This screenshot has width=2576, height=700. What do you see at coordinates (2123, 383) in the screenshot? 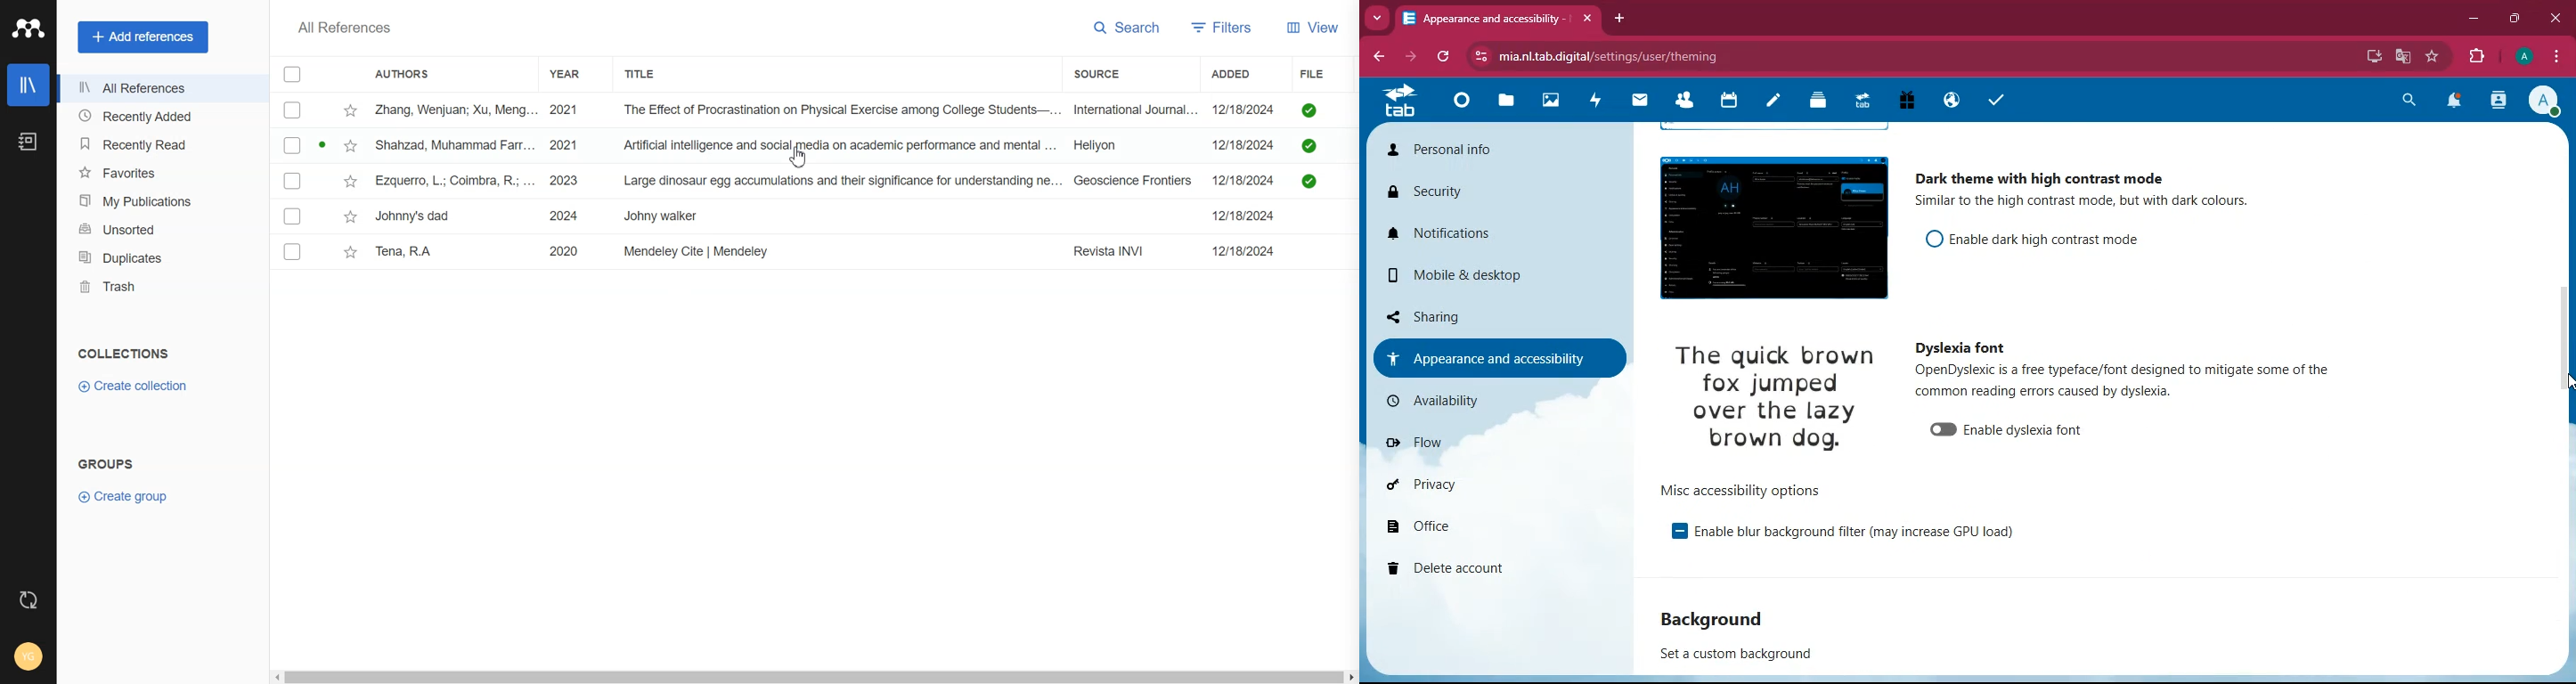
I see `description` at bounding box center [2123, 383].